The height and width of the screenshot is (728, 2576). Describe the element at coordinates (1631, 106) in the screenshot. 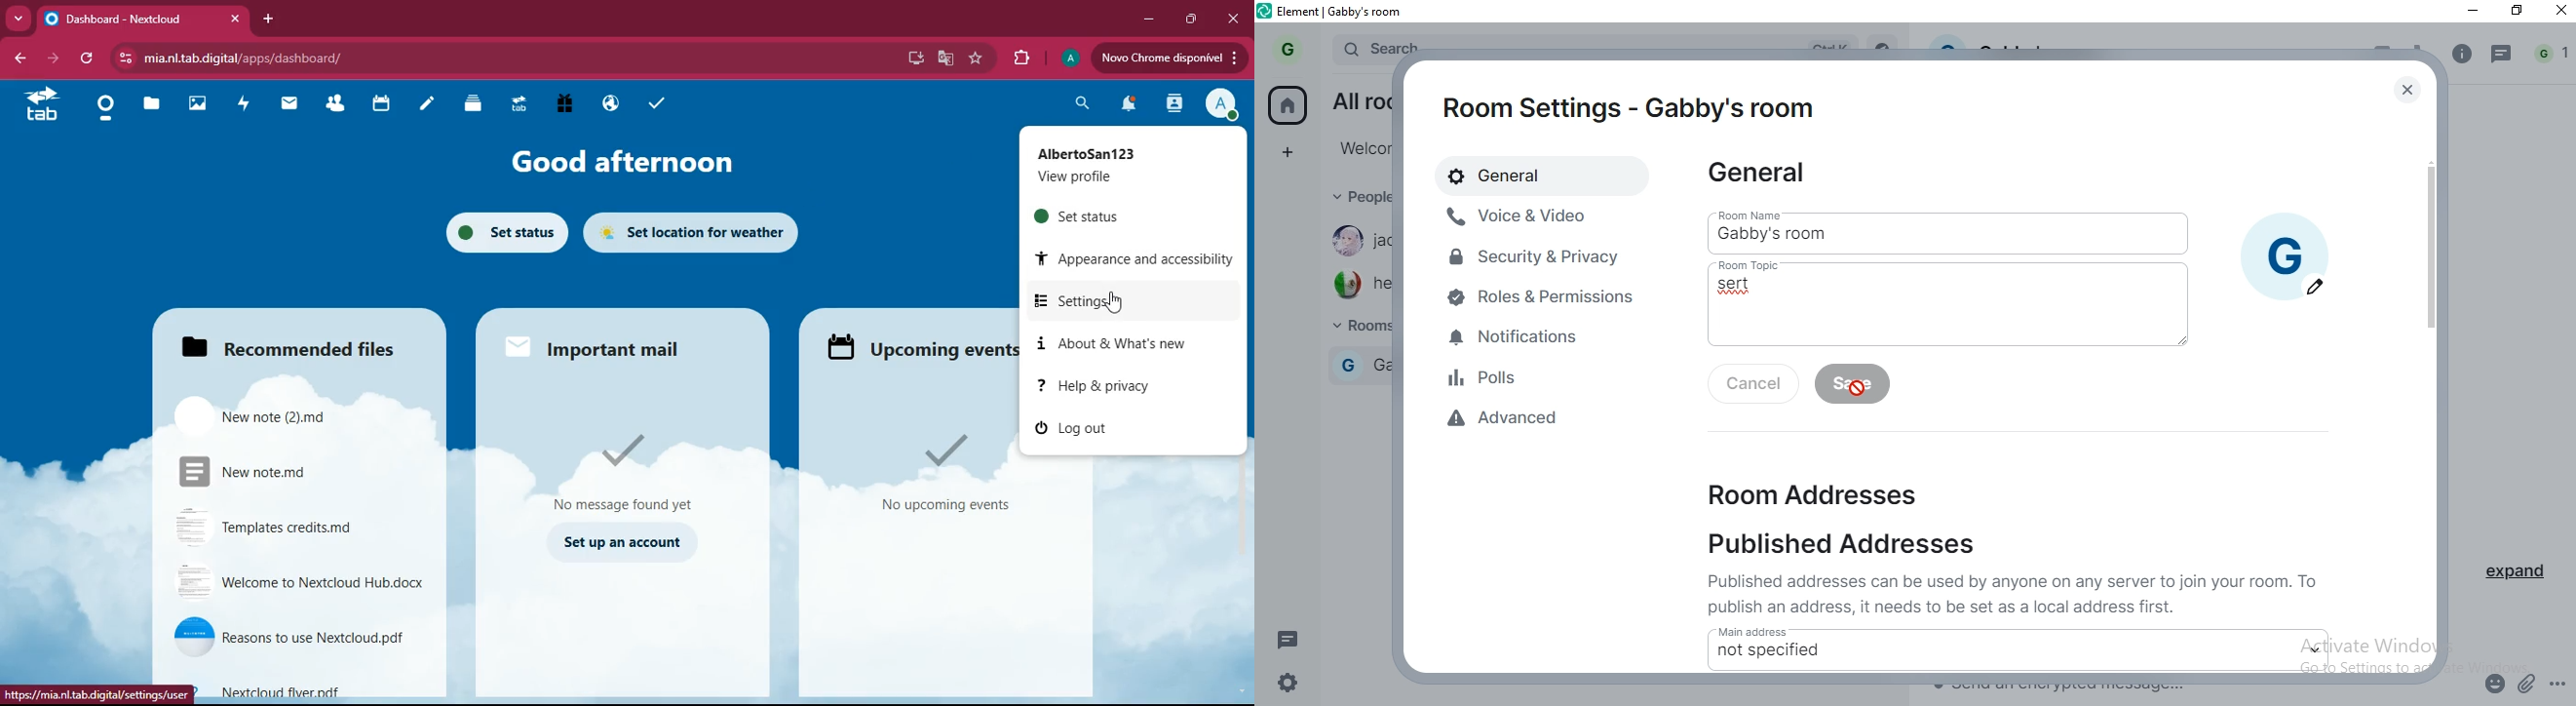

I see `room settings` at that location.